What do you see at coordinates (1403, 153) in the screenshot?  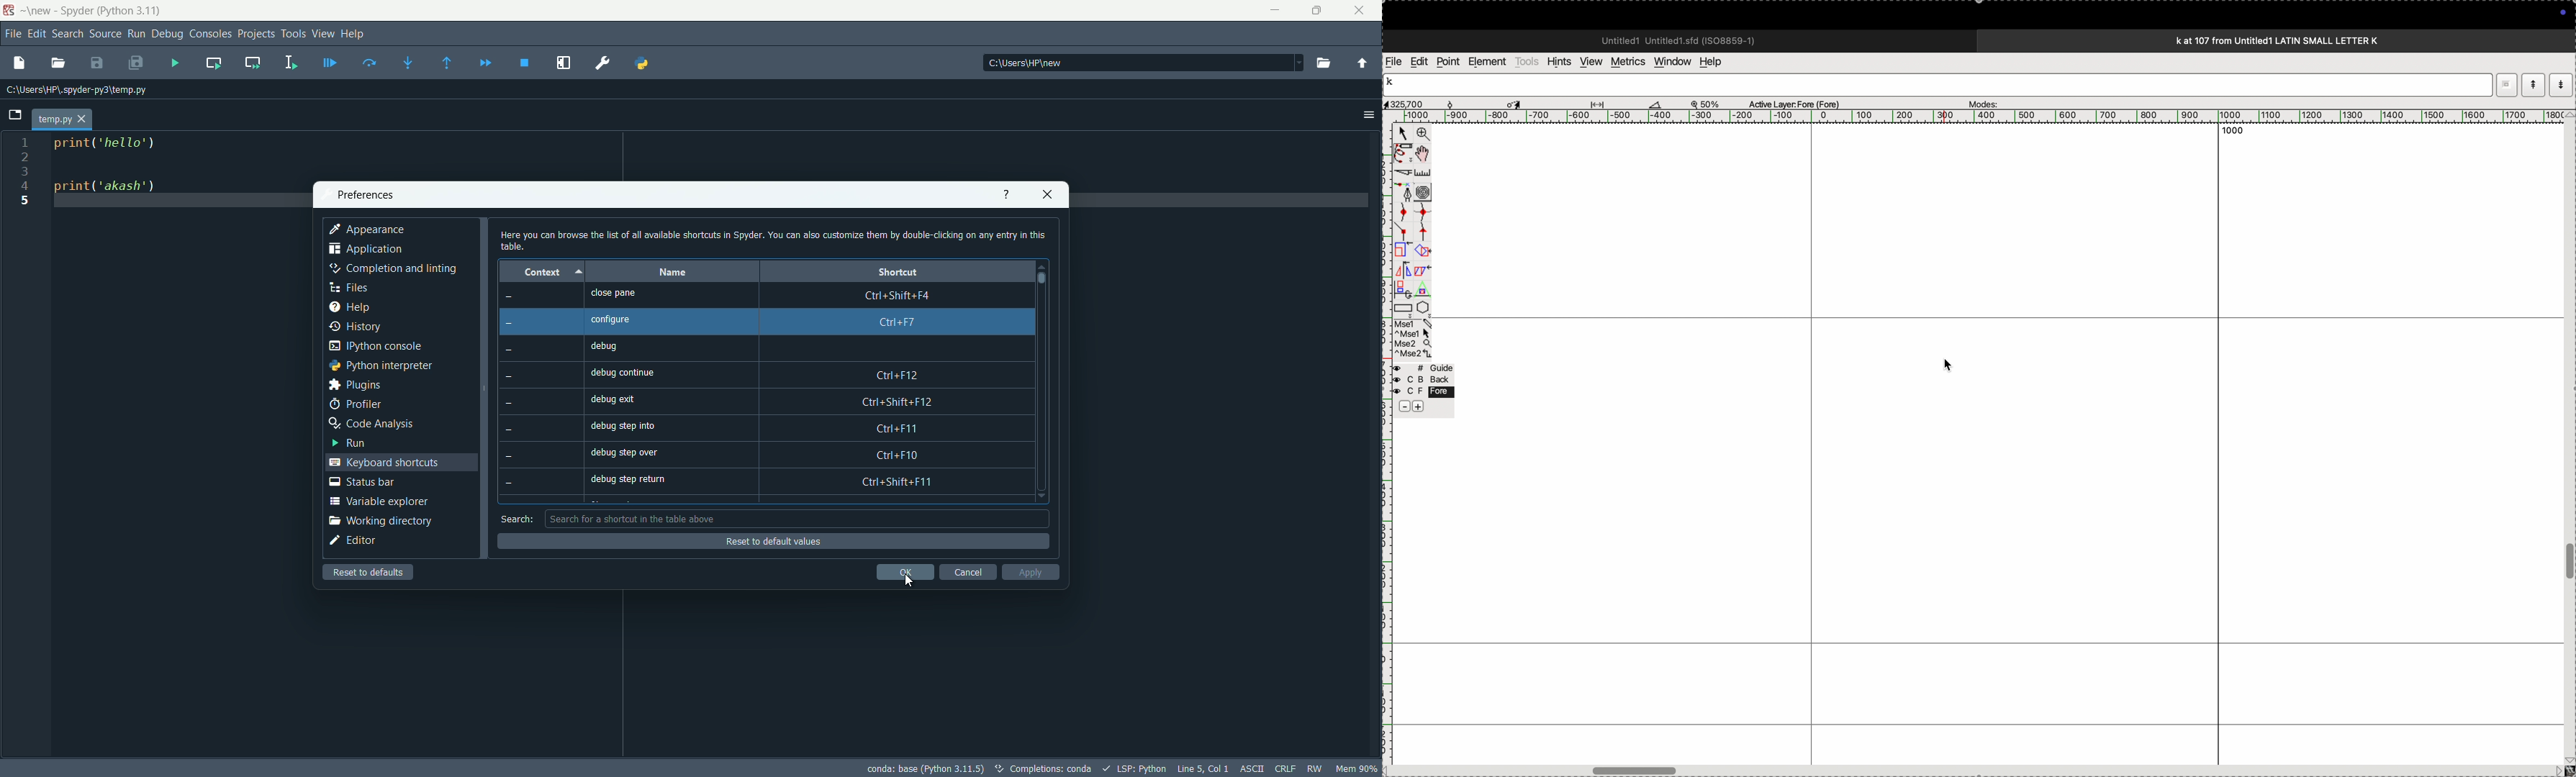 I see `pen` at bounding box center [1403, 153].